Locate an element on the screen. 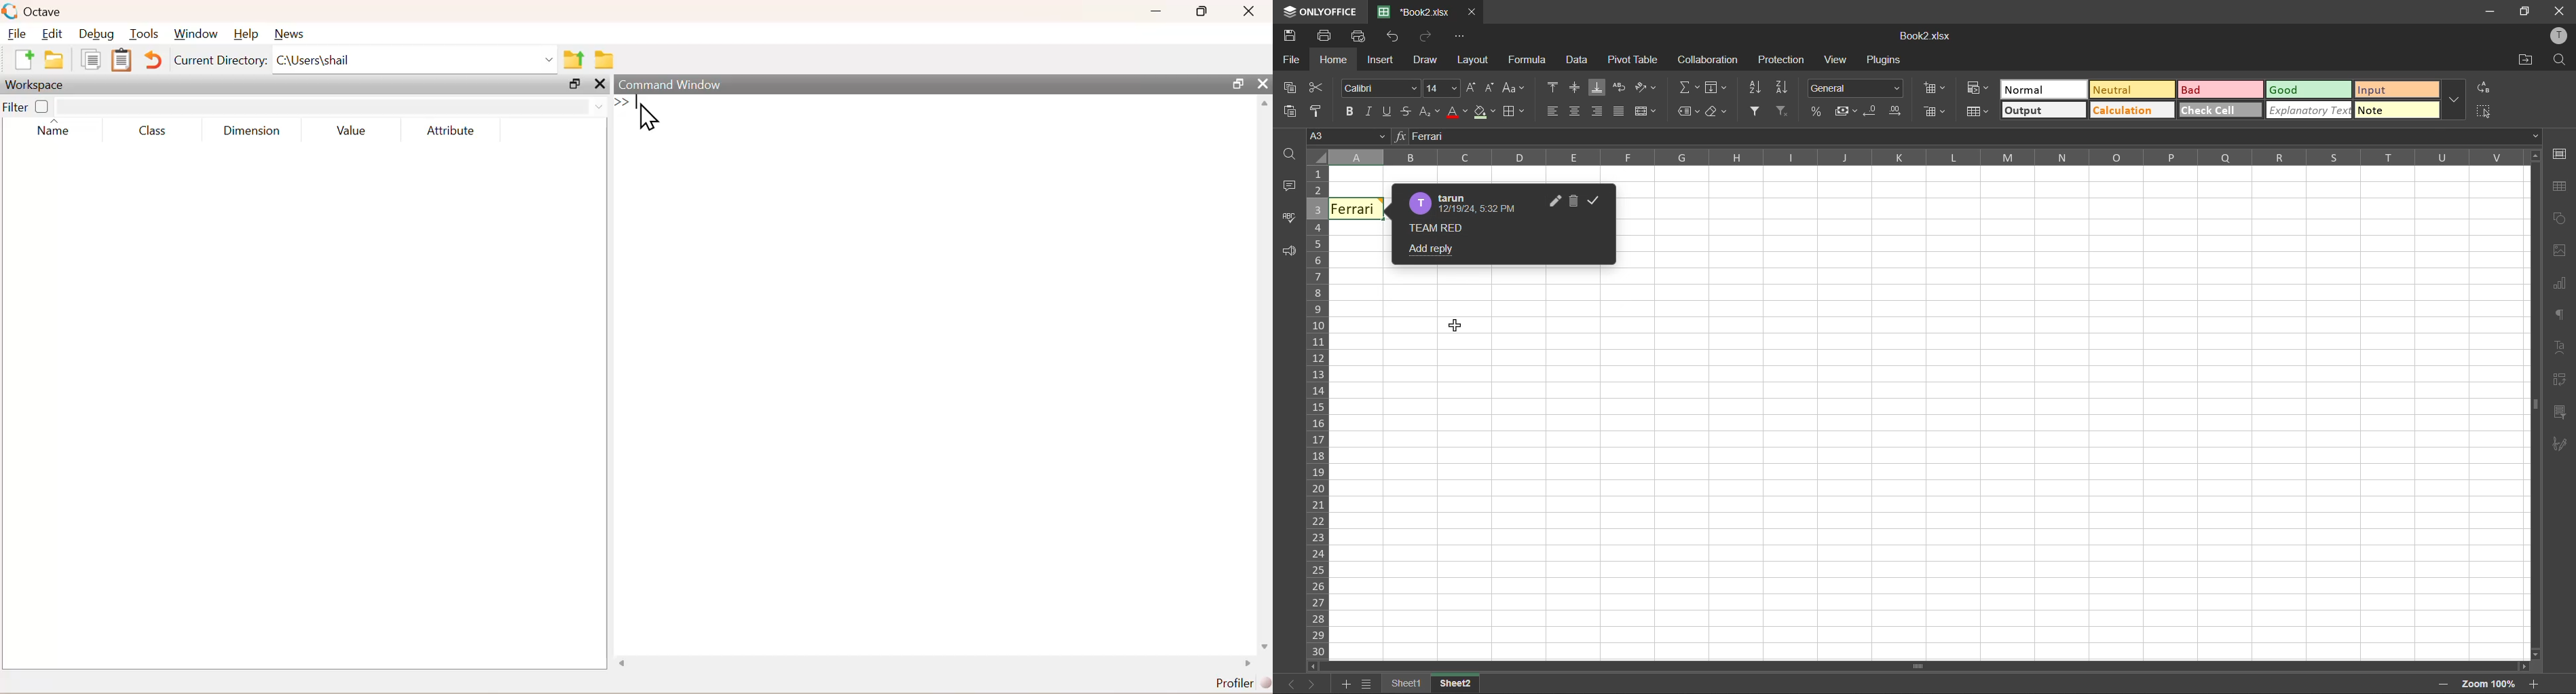 The image size is (2576, 700). Book2.xlsx is located at coordinates (1415, 10).